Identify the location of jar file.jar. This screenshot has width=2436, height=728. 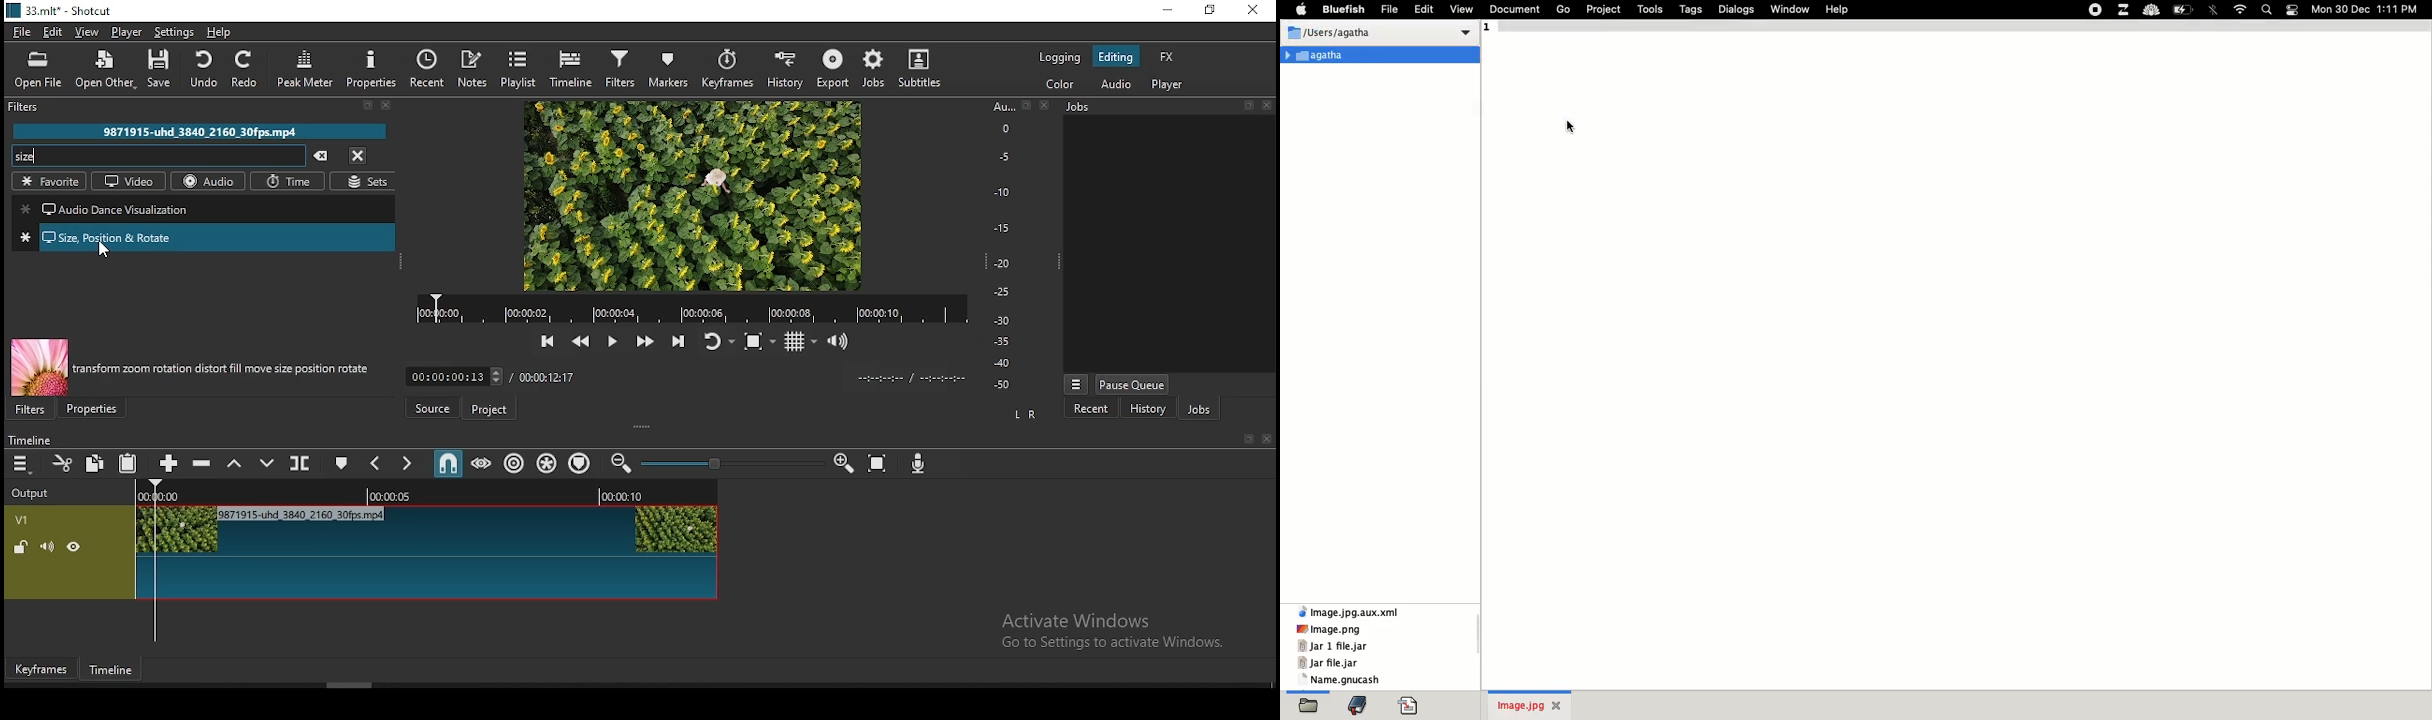
(1329, 663).